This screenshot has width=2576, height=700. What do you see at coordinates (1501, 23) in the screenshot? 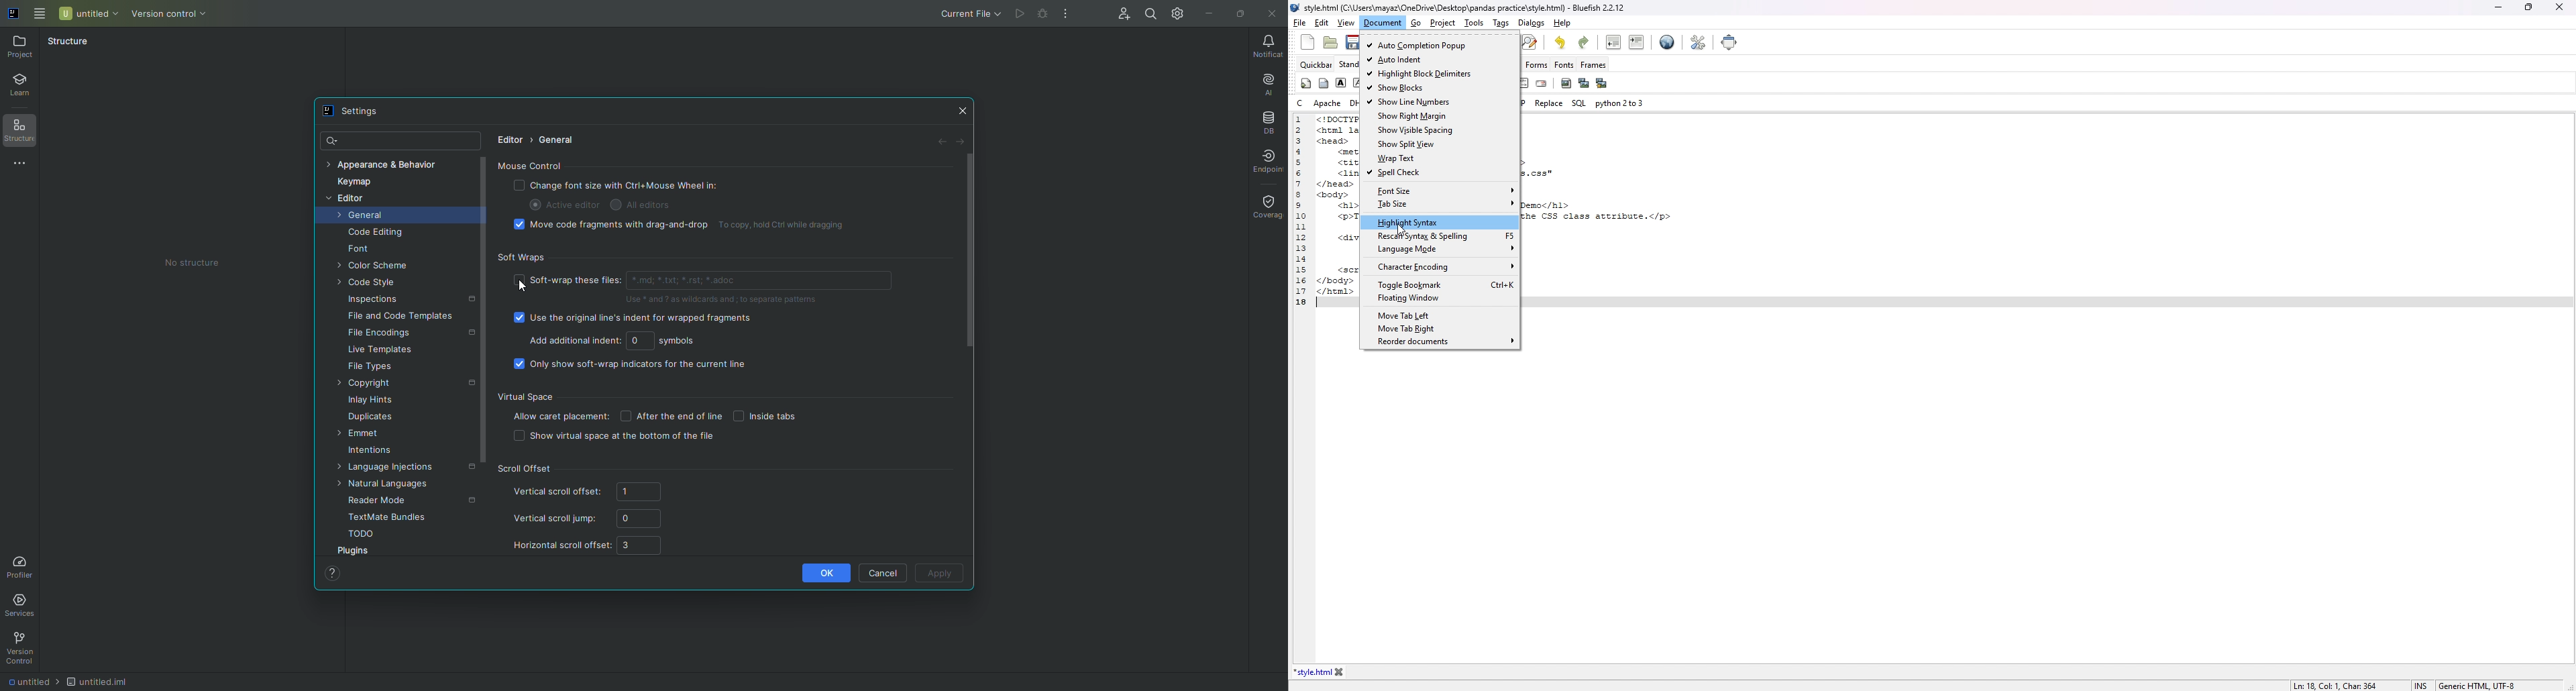
I see `tags` at bounding box center [1501, 23].